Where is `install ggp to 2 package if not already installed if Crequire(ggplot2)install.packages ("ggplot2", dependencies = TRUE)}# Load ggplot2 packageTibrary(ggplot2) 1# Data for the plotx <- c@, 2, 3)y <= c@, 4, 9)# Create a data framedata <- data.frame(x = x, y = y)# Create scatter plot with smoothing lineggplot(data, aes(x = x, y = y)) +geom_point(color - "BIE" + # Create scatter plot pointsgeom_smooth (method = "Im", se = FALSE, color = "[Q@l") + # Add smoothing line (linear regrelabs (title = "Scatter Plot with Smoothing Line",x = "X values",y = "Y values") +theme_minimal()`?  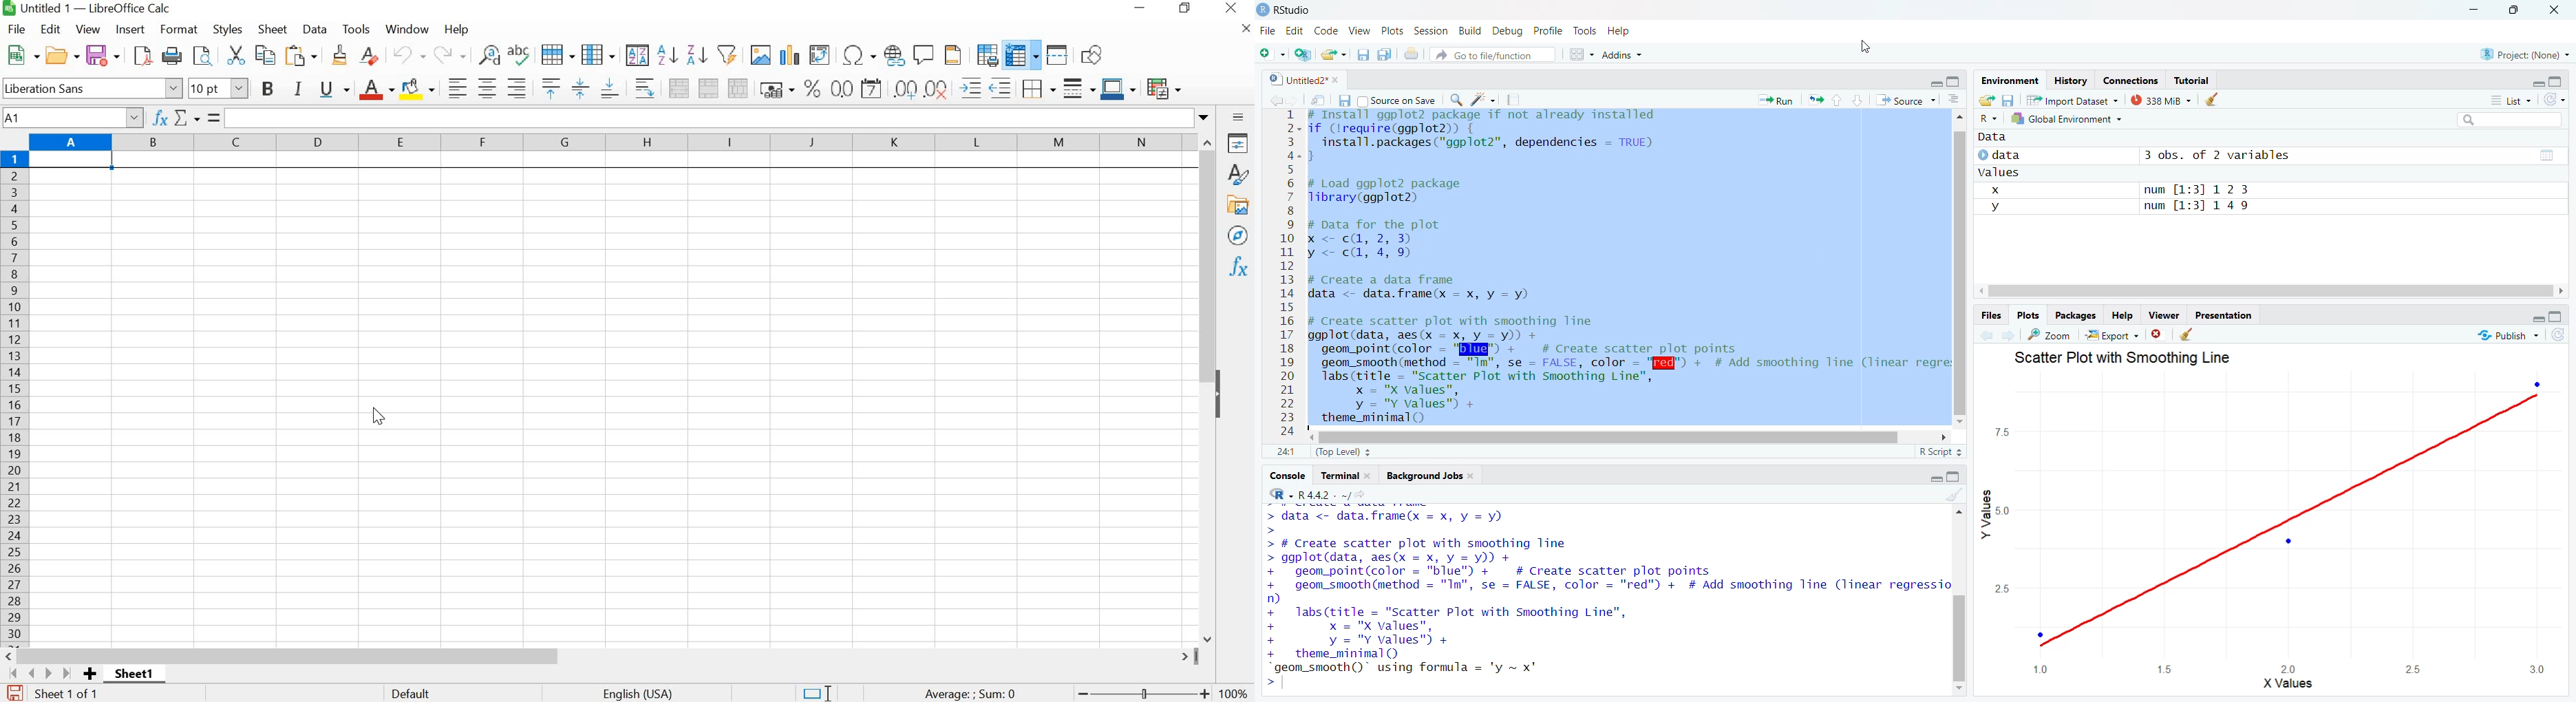 install ggp to 2 package if not already installed if Crequire(ggplot2)install.packages ("ggplot2", dependencies = TRUE)}# Load ggplot2 packageTibrary(ggplot2) 1# Data for the plotx <- c@, 2, 3)y <= c@, 4, 9)# Create a data framedata <- data.frame(x = x, y = y)# Create scatter plot with smoothing lineggplot(data, aes(x = x, y = y)) +geom_point(color - "BIE" + # Create scatter plot pointsgeom_smooth (method = "Im", se = FALSE, color = "[Q@l") + # Add smoothing line (linear regrelabs (title = "Scatter Plot with Smoothing Line",x = "X values",y = "Y values") +theme_minimal() is located at coordinates (1626, 268).